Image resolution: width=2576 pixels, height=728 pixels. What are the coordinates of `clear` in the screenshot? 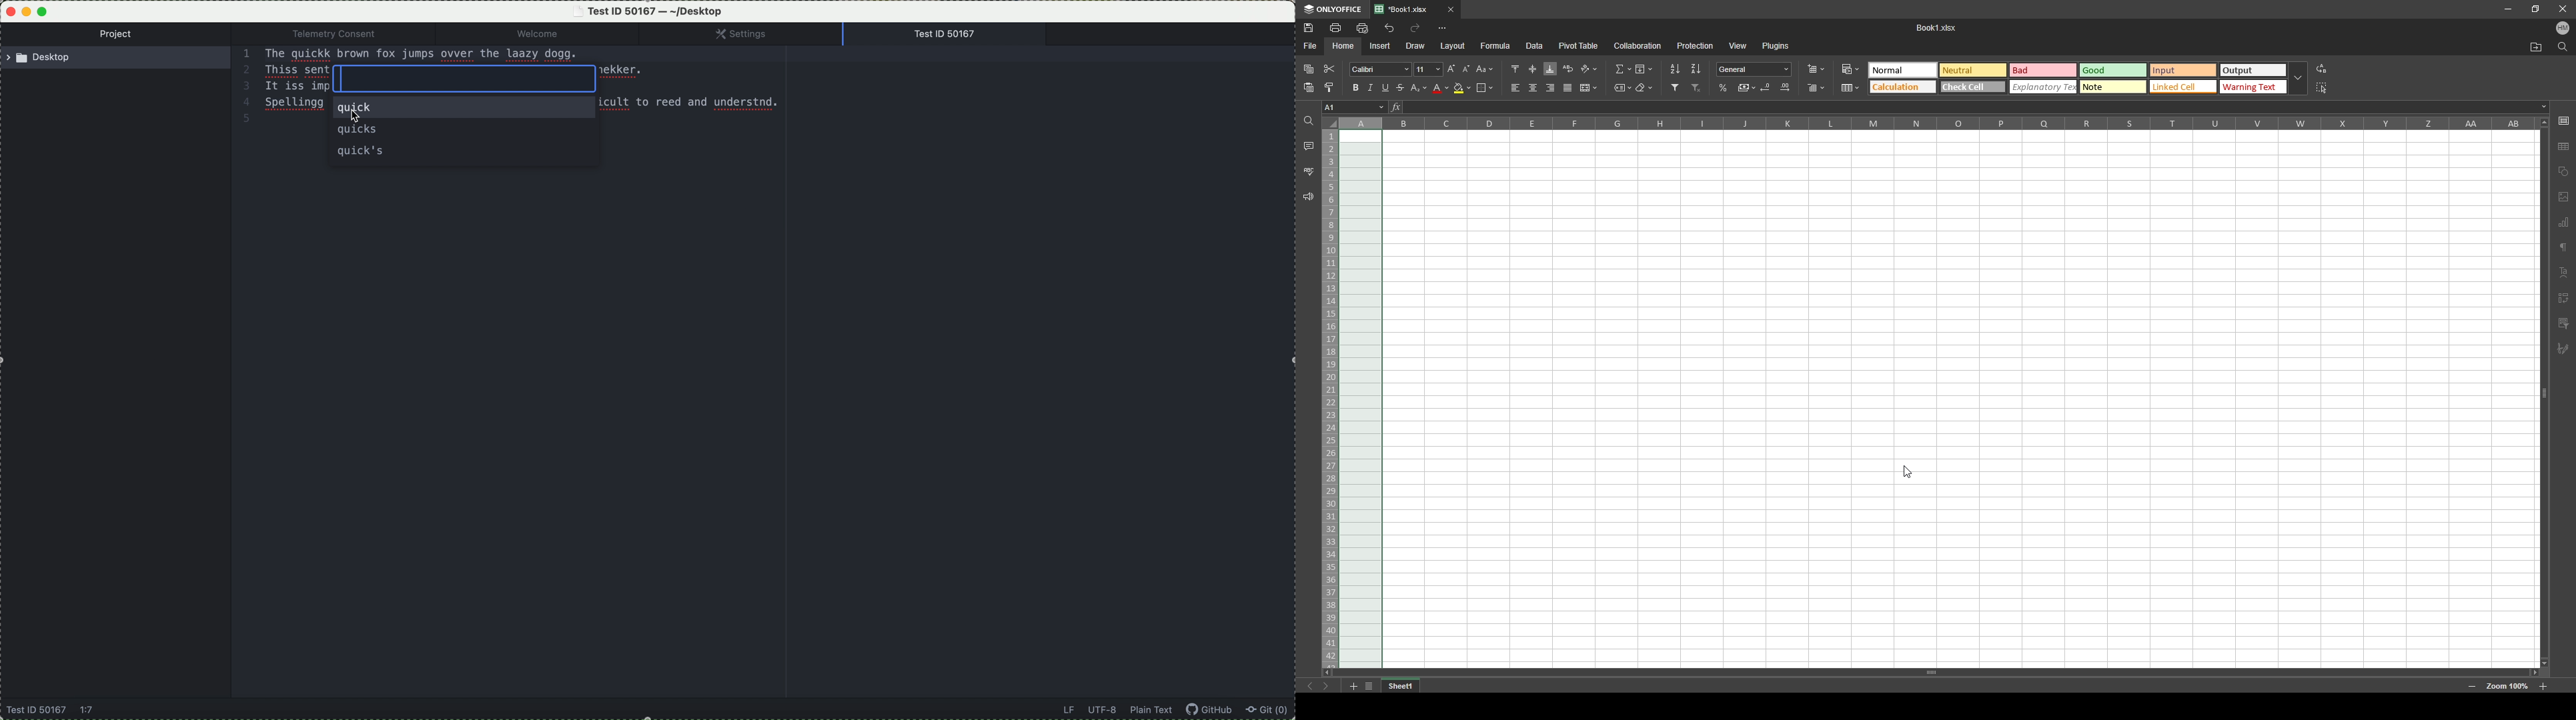 It's located at (1645, 88).